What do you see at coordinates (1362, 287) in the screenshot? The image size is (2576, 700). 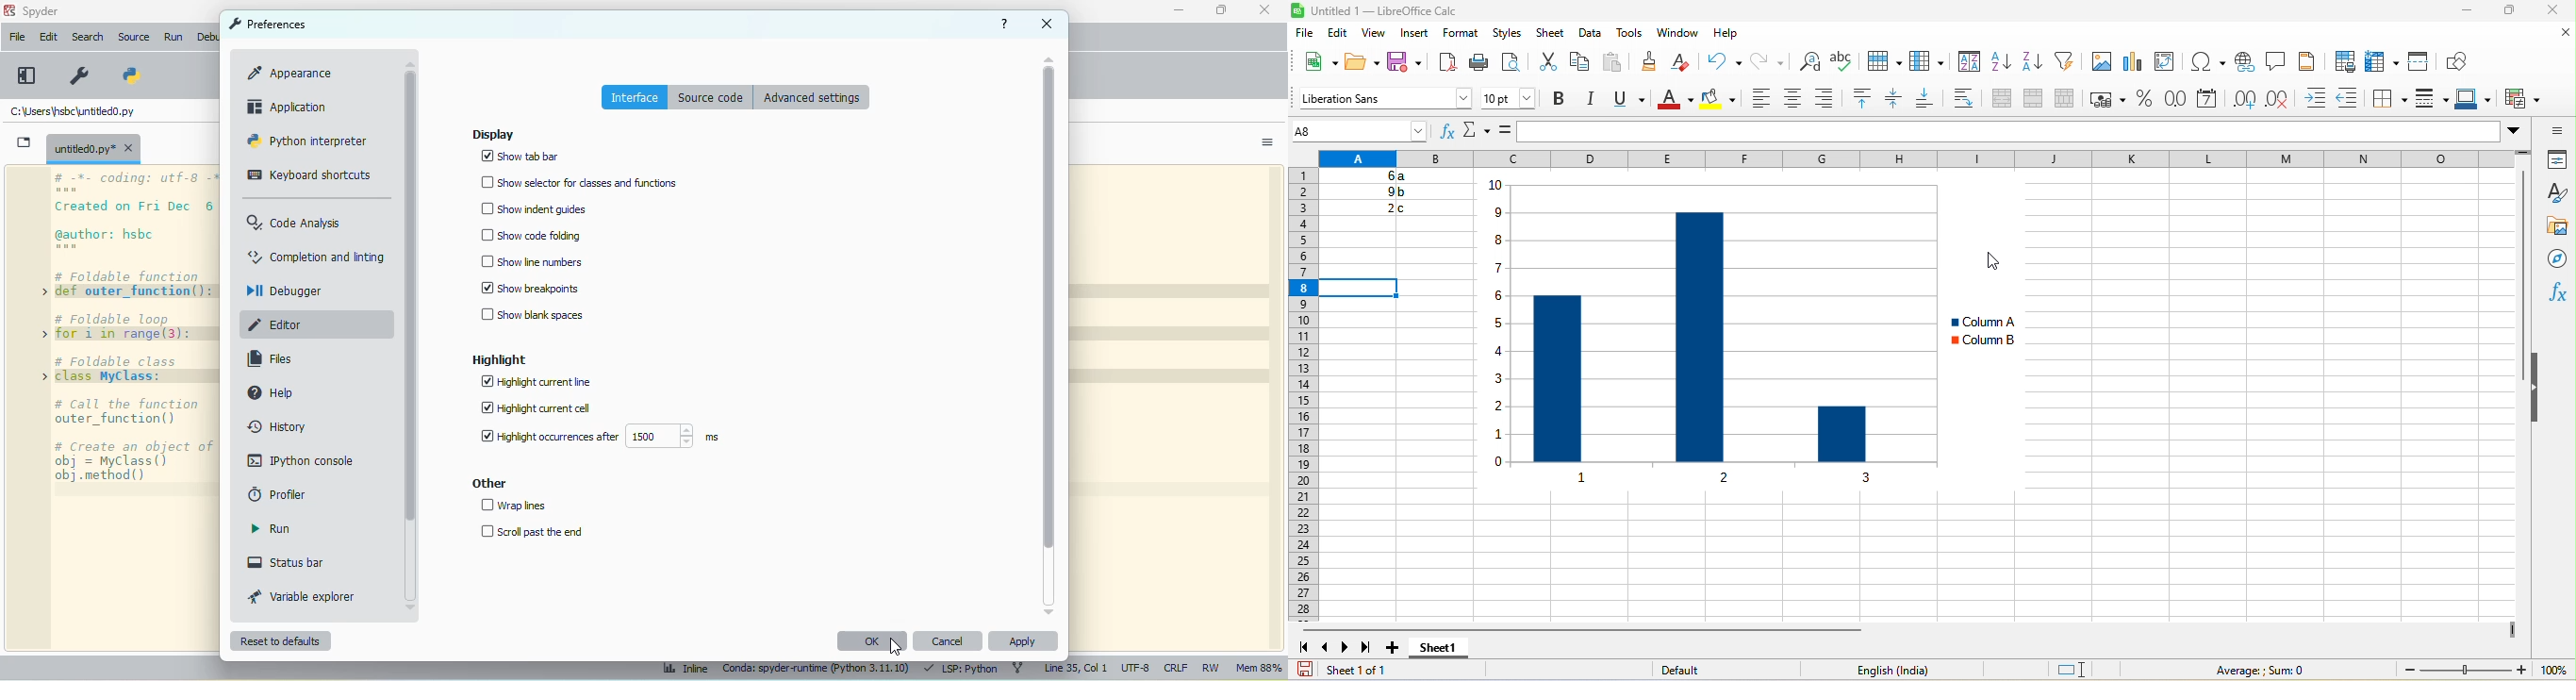 I see `cell selected` at bounding box center [1362, 287].